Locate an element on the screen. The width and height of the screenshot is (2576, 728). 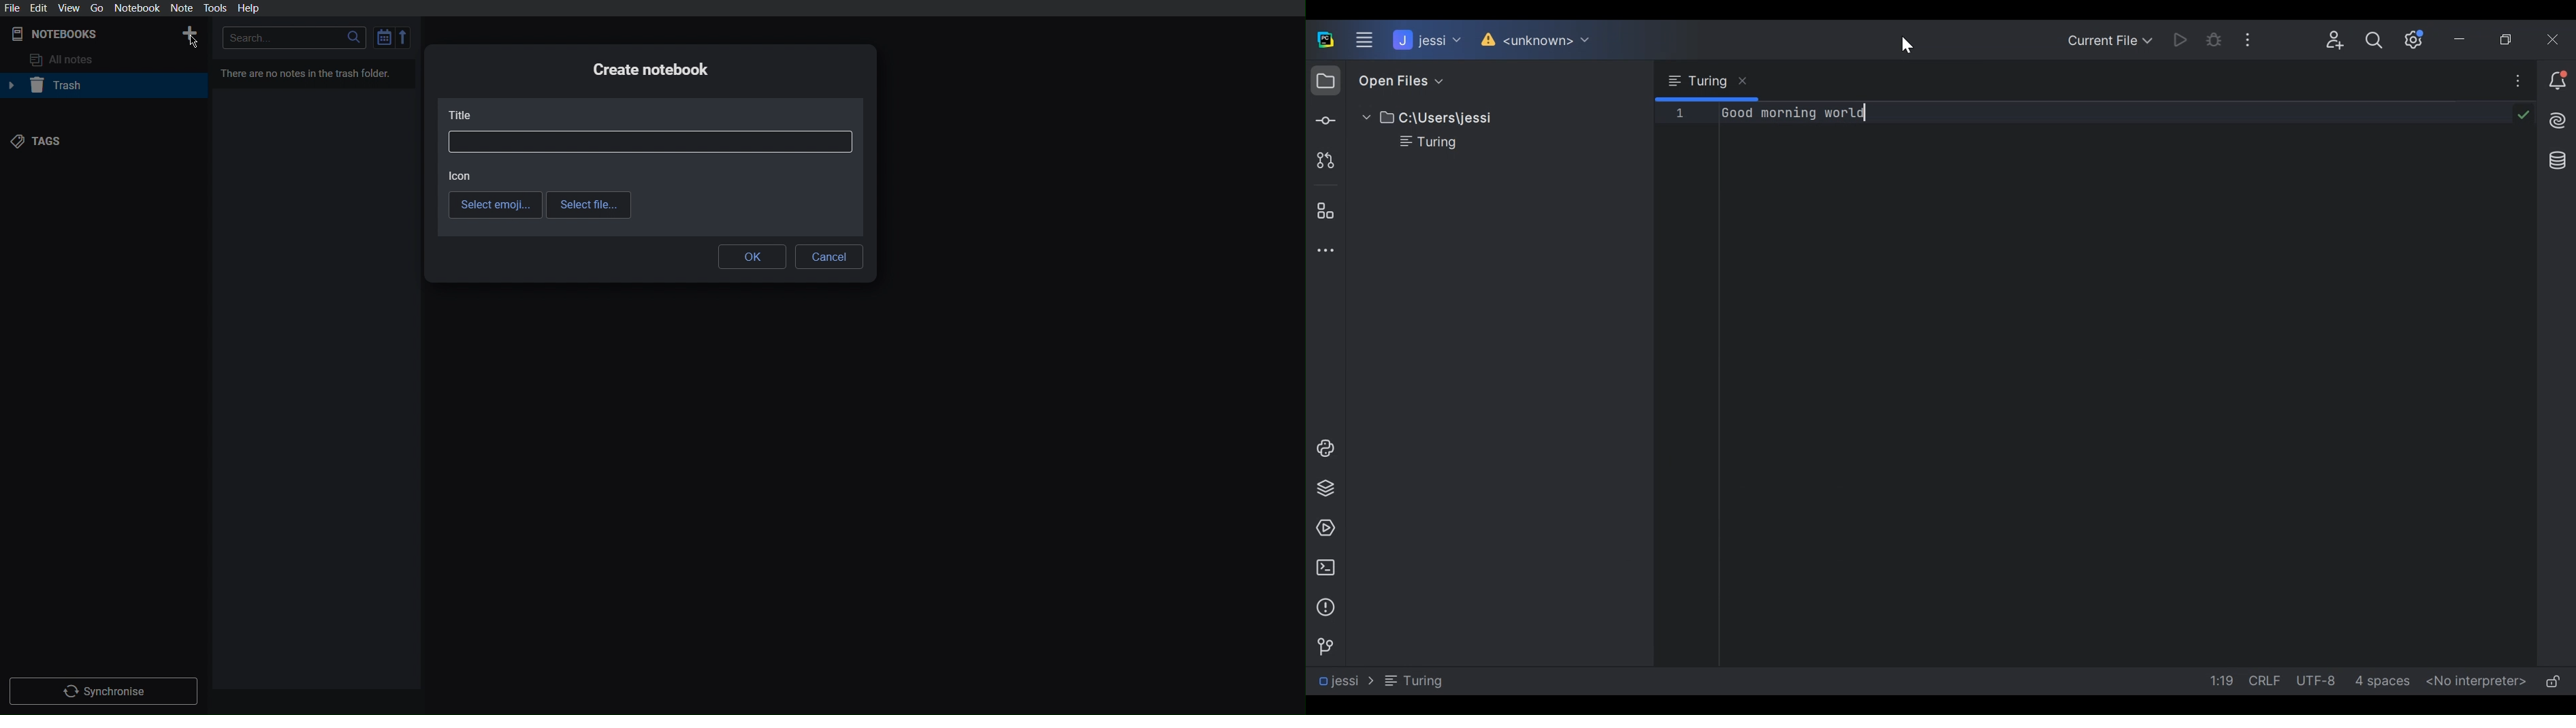
Tags is located at coordinates (36, 143).